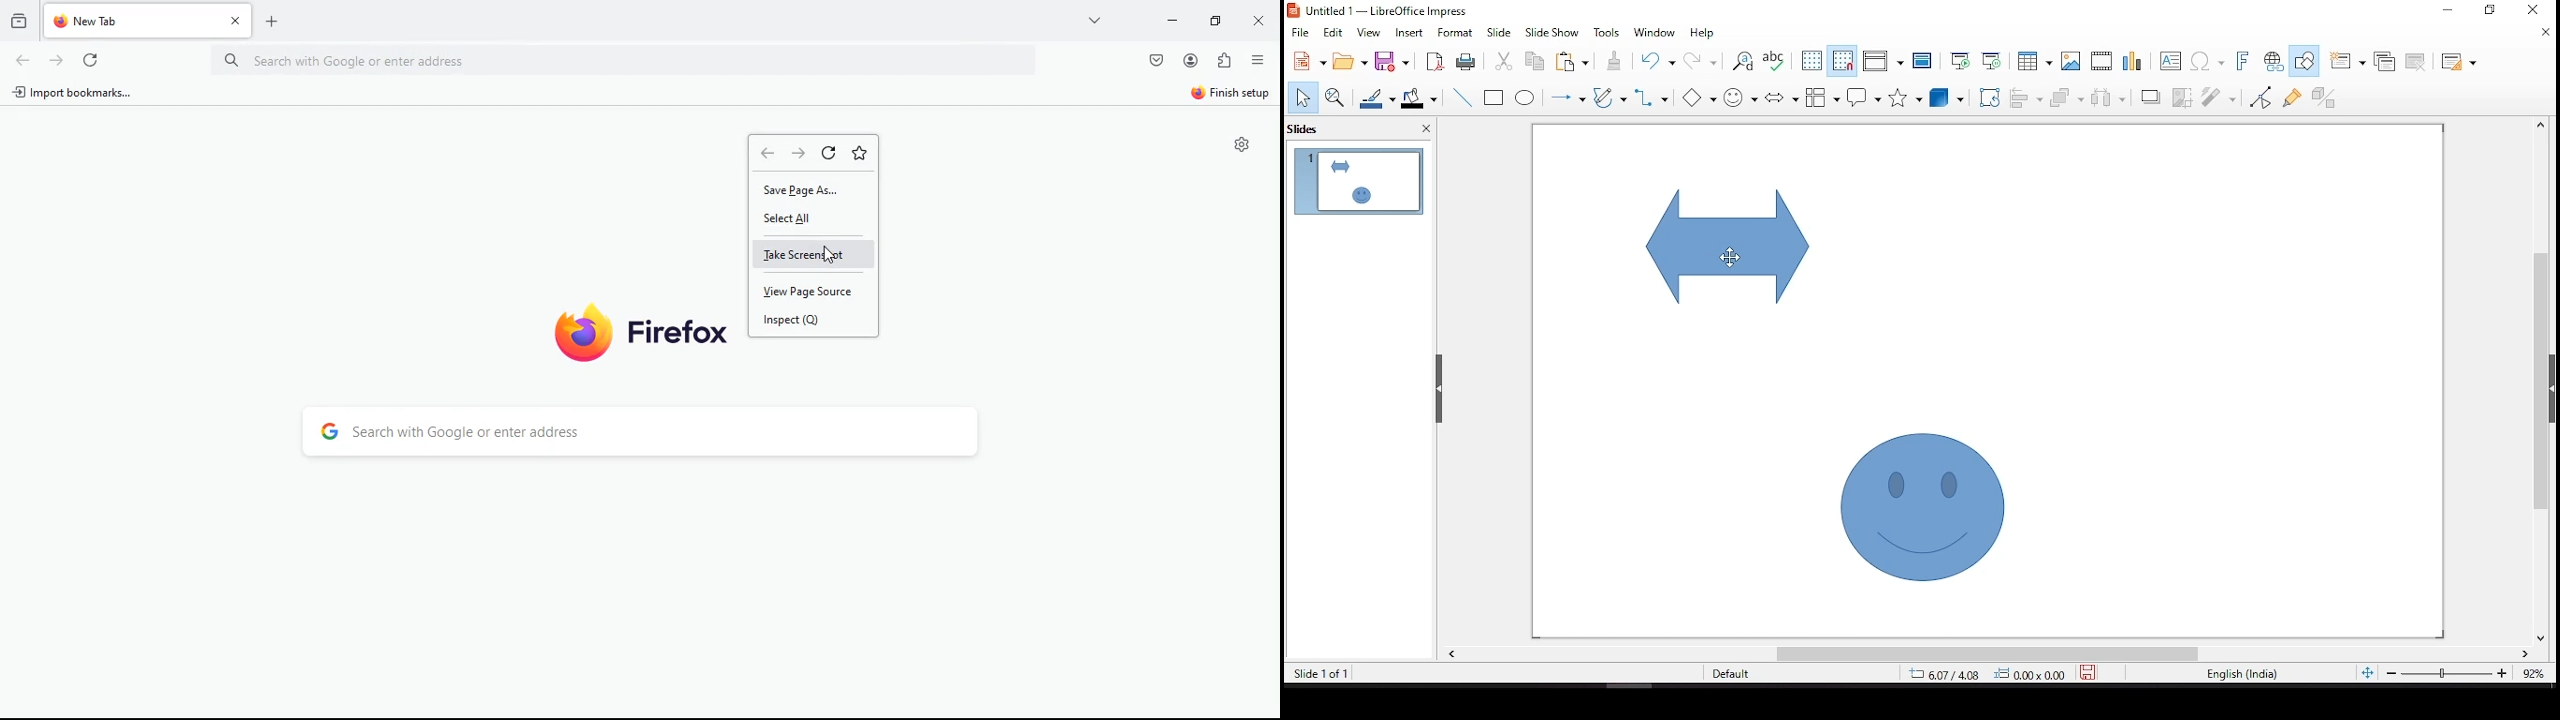 This screenshot has height=728, width=2576. Describe the element at coordinates (1607, 33) in the screenshot. I see `tools` at that location.